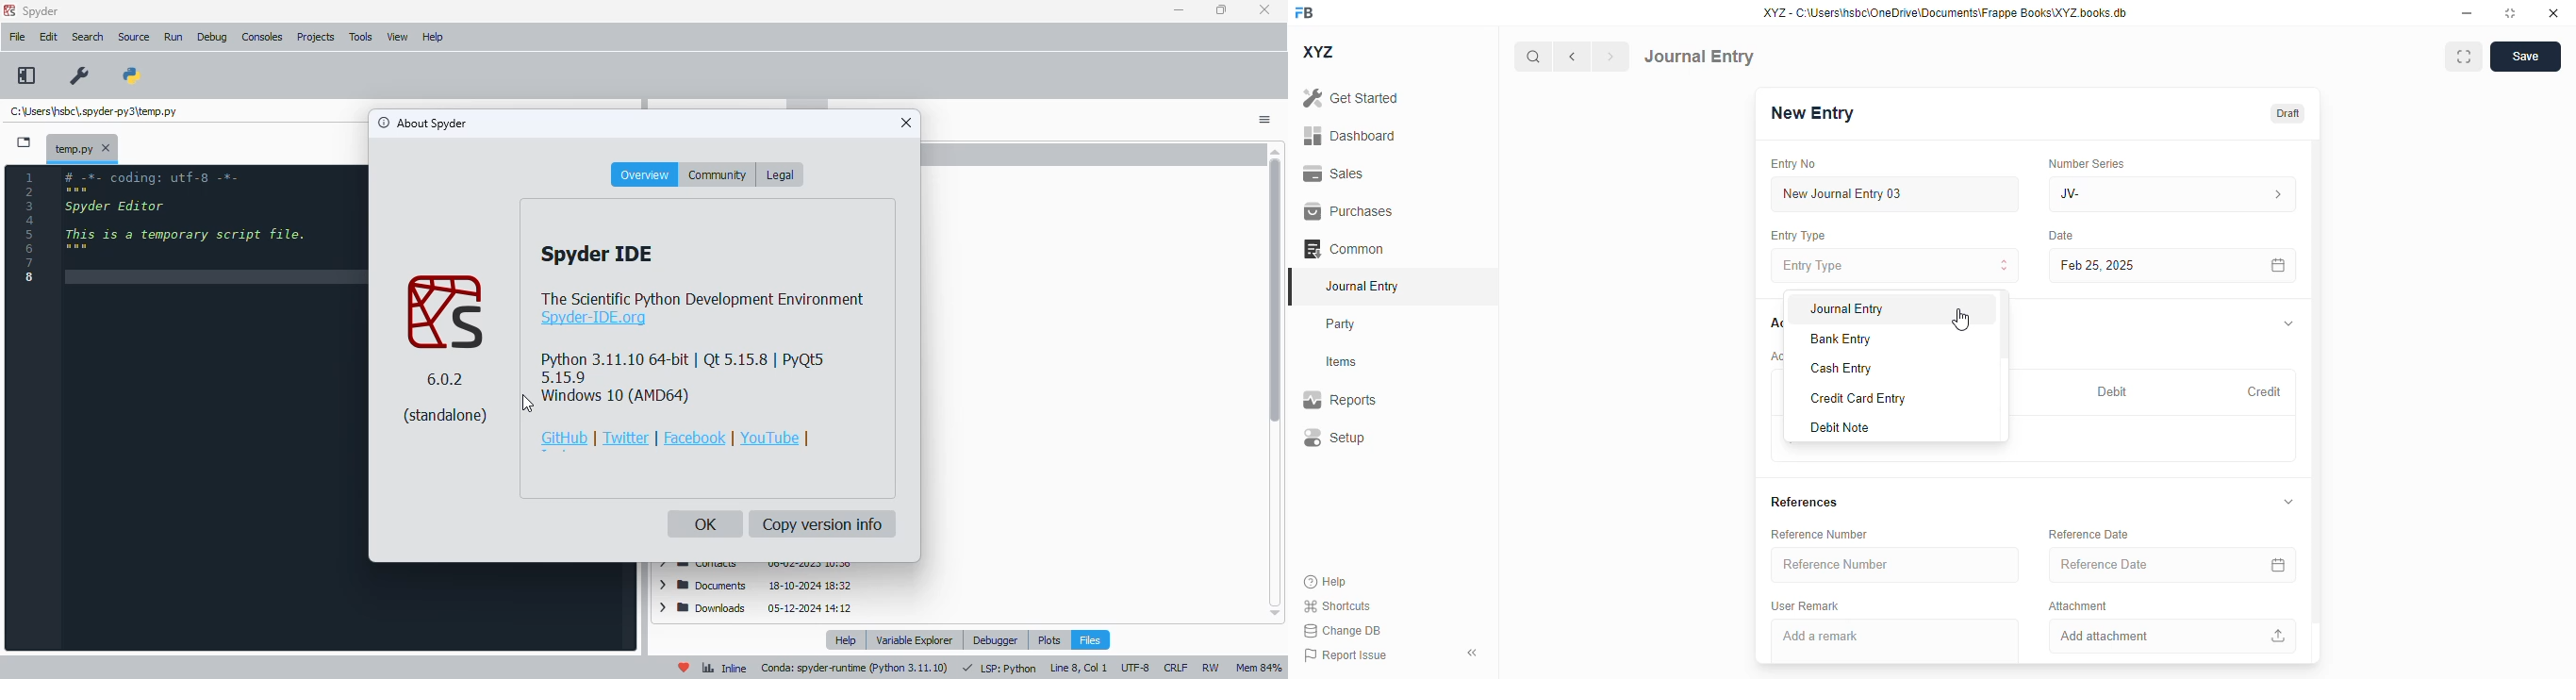  I want to click on Python 3.11.10 64-bit | Qt 5.15.8 | PyQt5 5.15.9  Windows 10 (AMD64) , so click(685, 378).